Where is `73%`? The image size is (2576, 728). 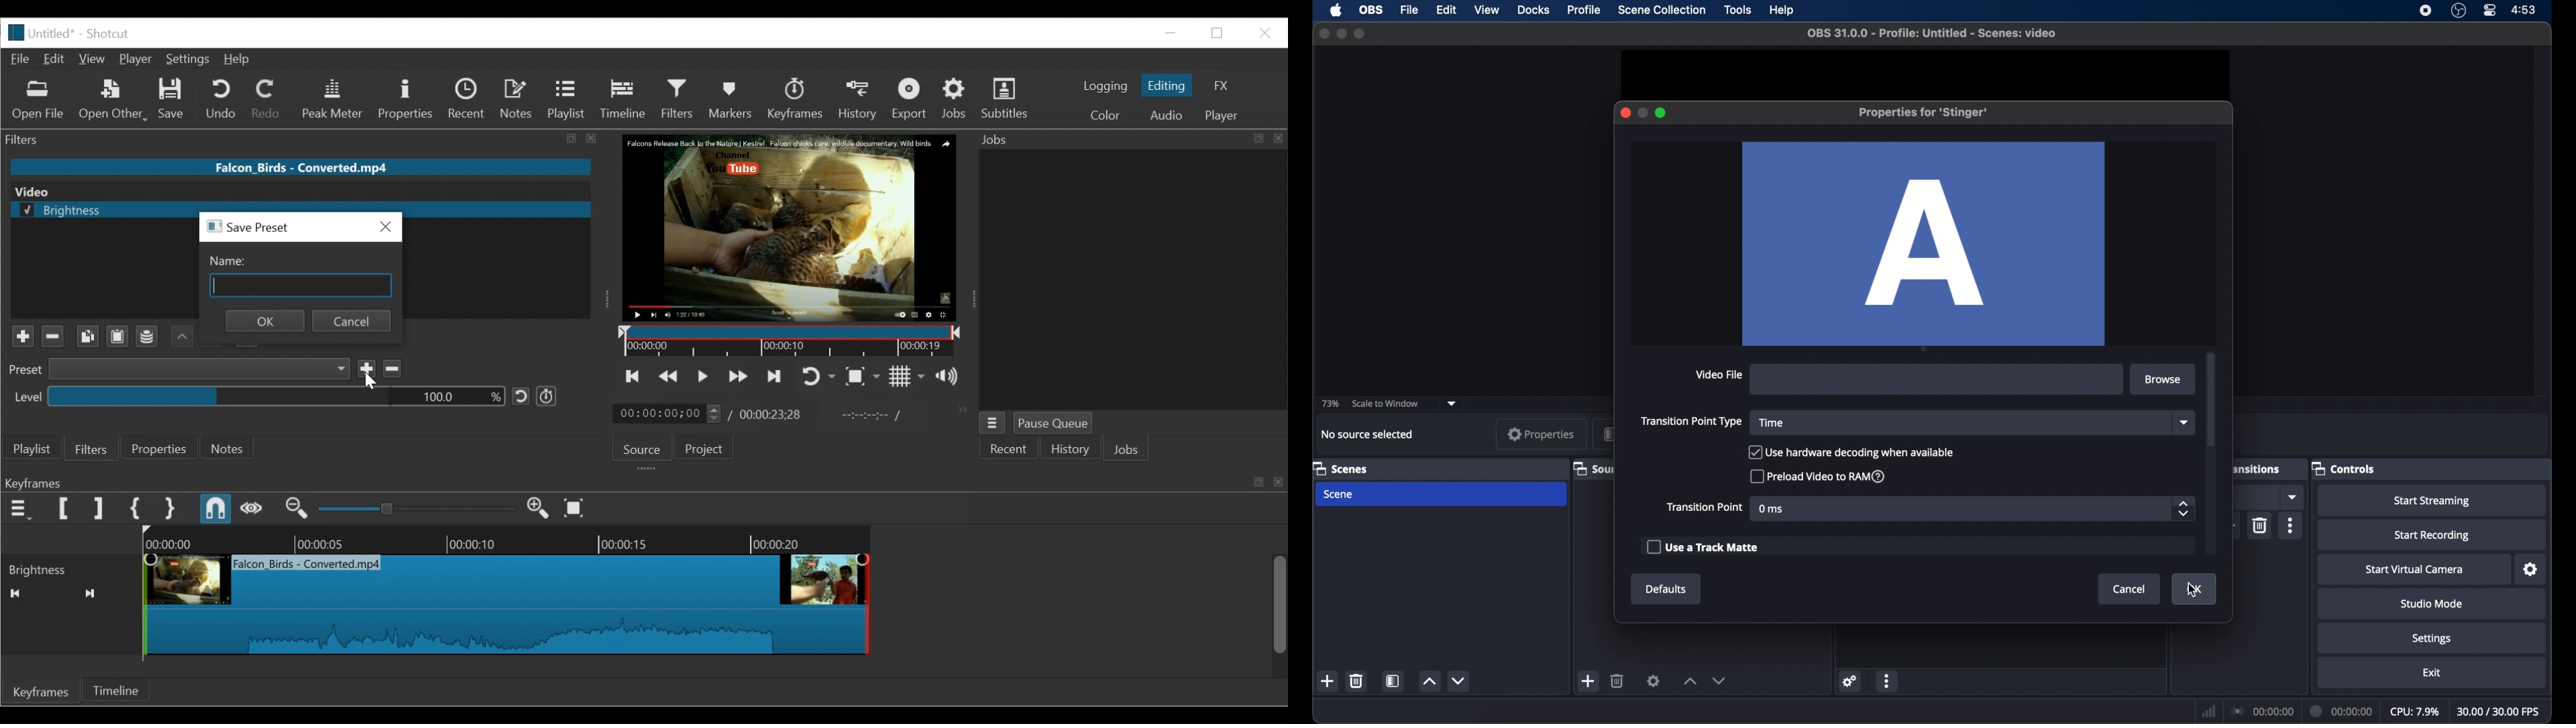
73% is located at coordinates (1329, 404).